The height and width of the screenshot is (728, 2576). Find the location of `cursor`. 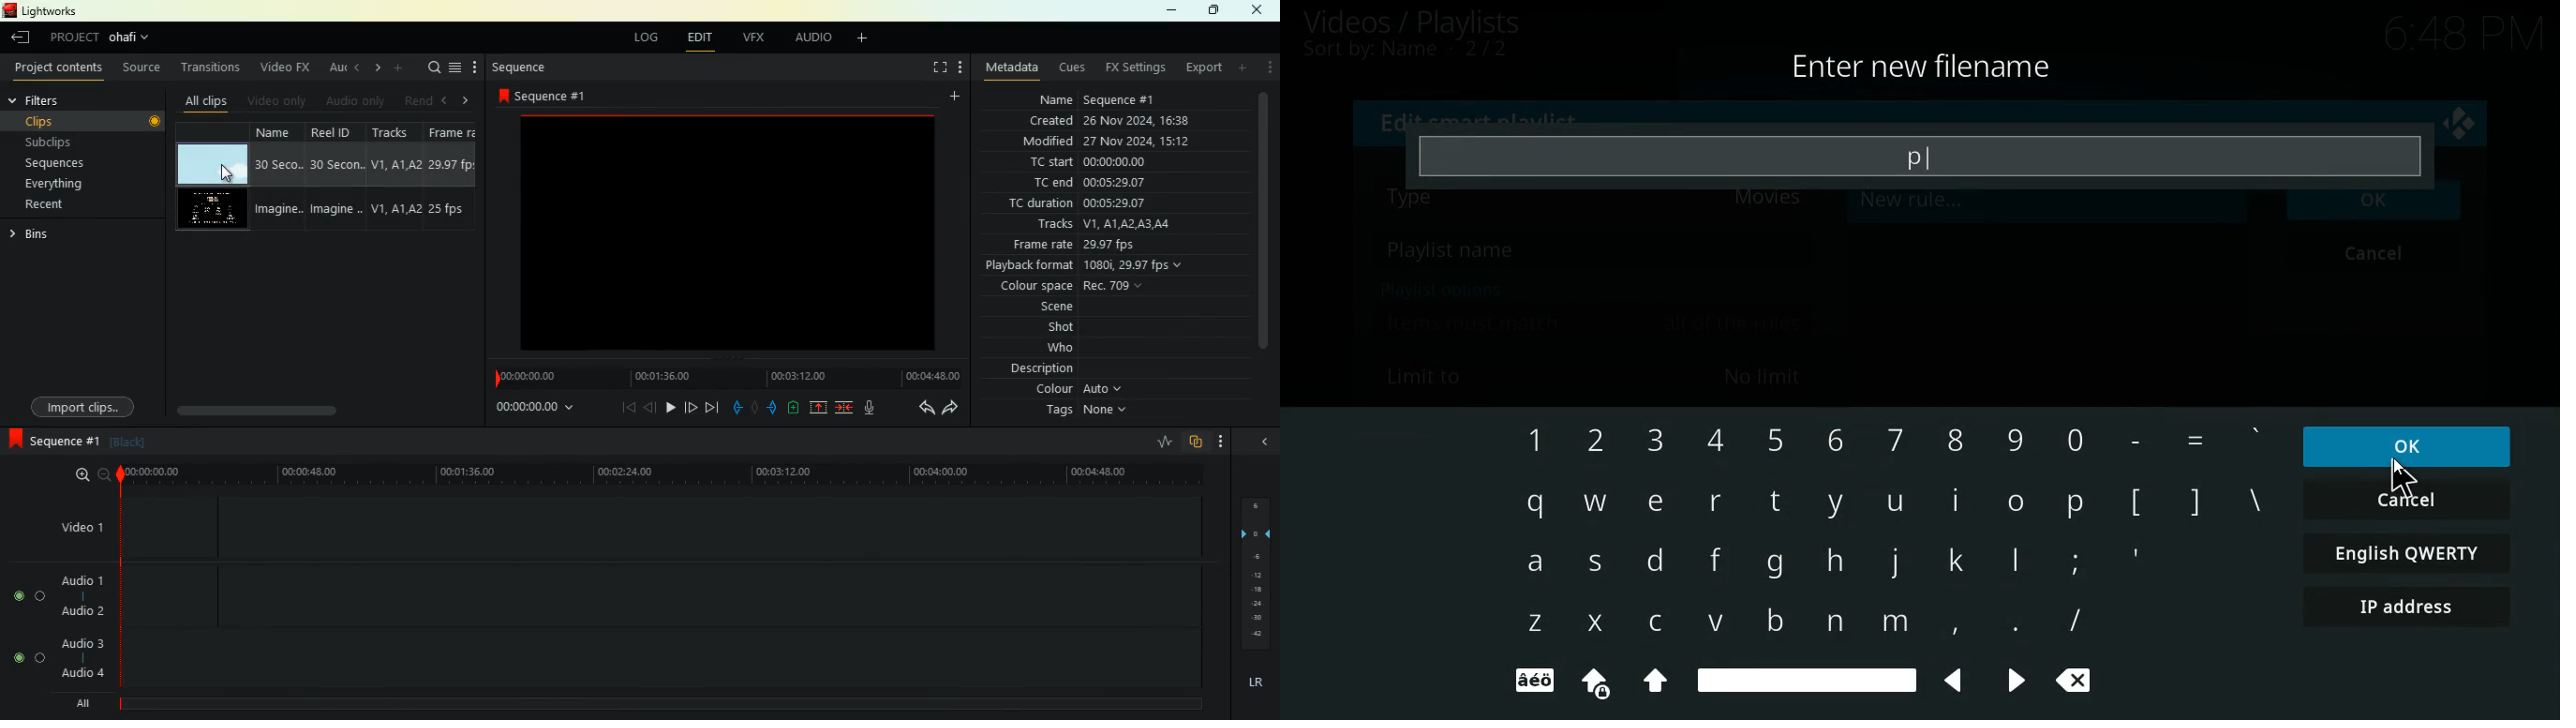

cursor is located at coordinates (226, 172).